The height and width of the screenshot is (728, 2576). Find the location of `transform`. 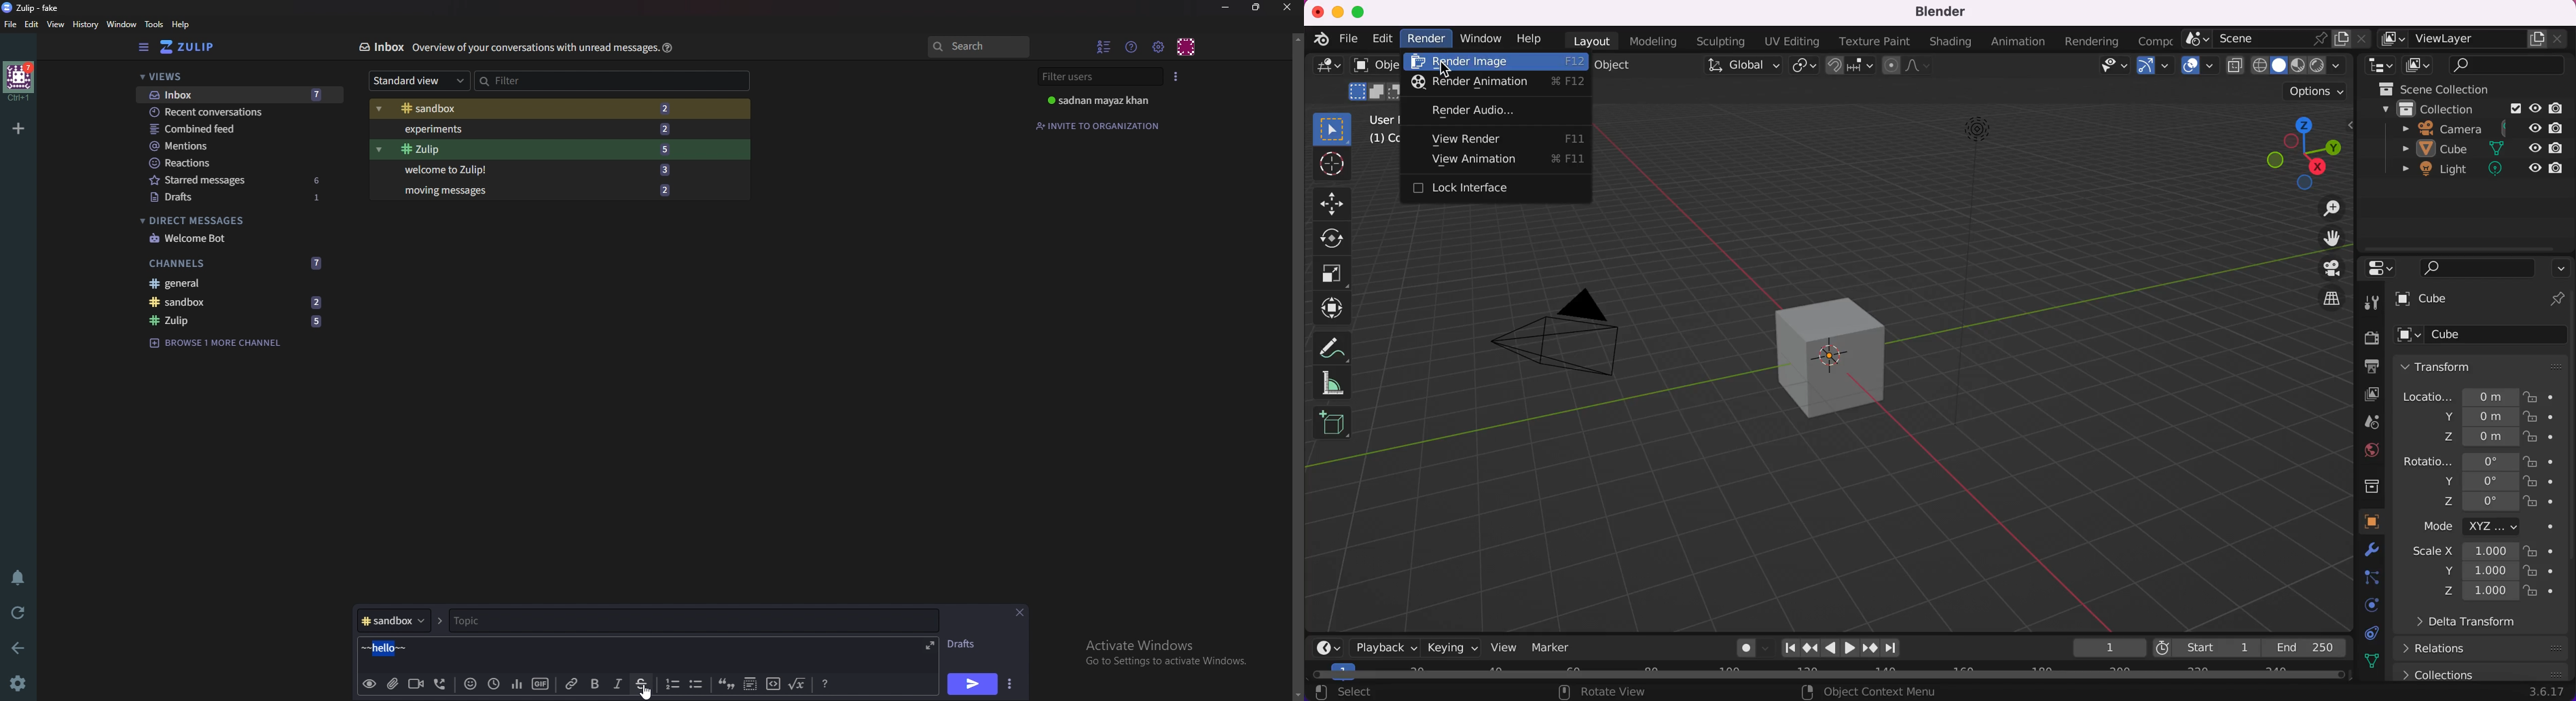

transform is located at coordinates (2484, 367).